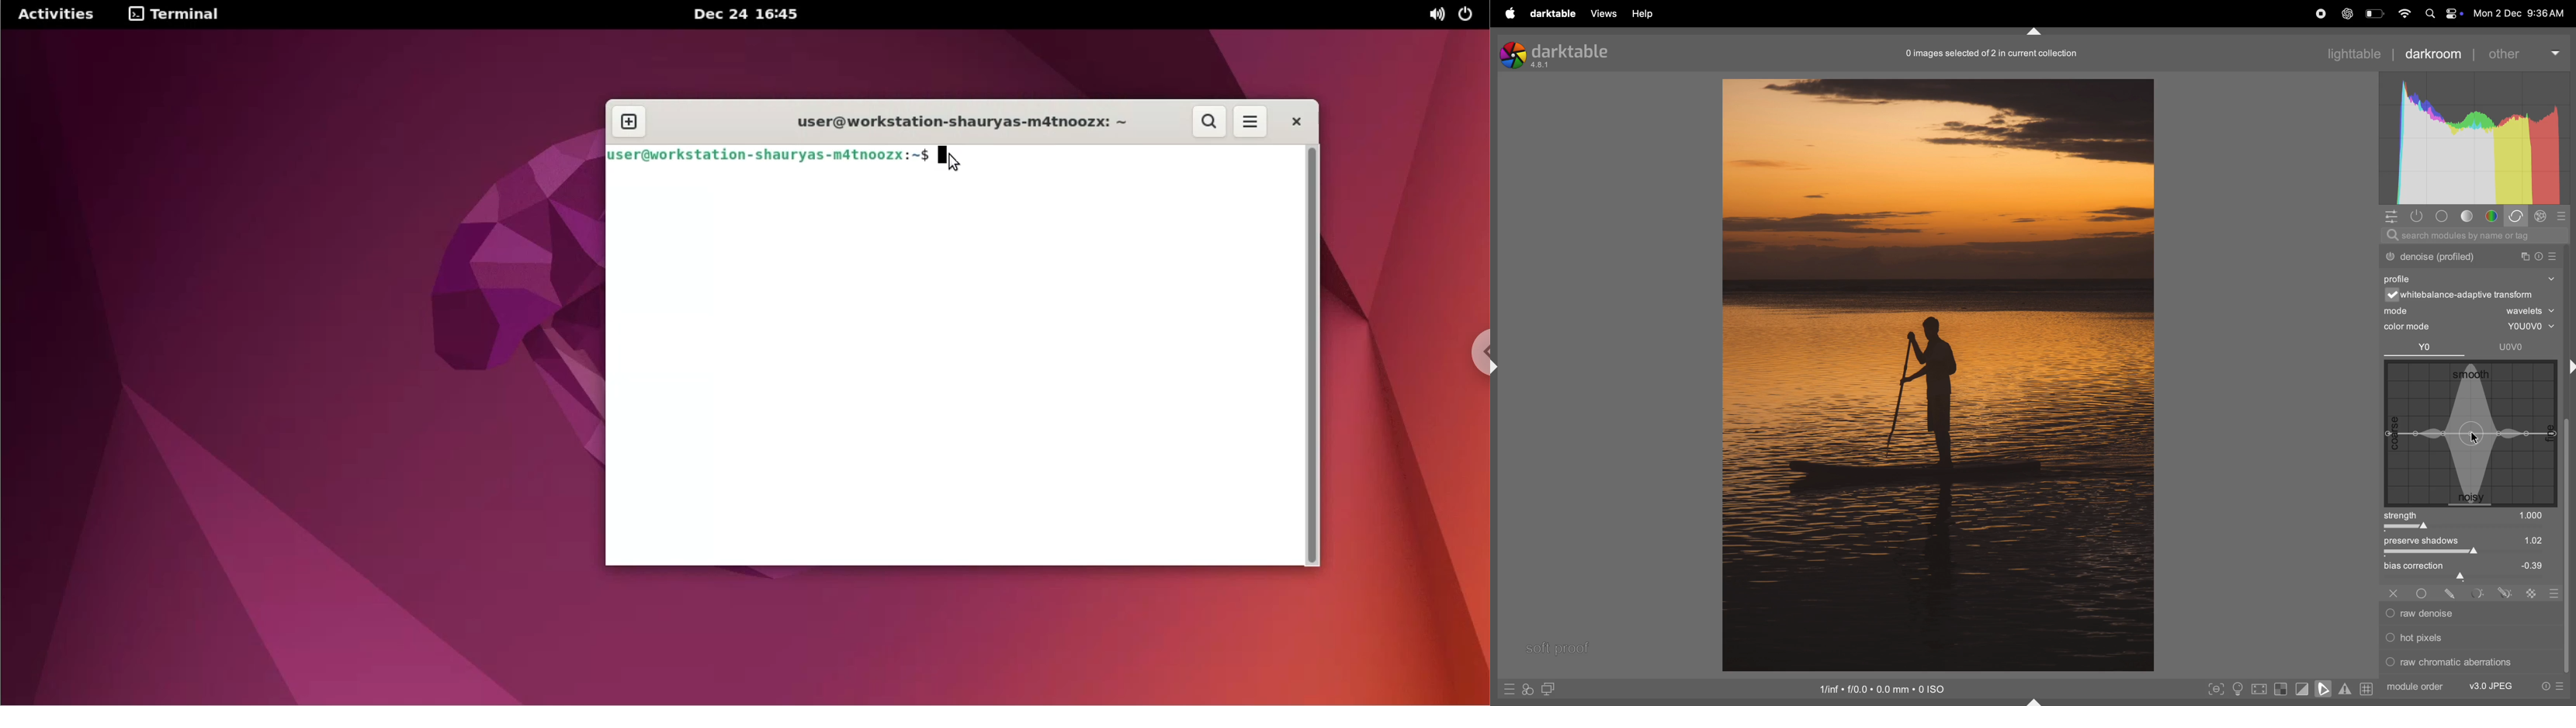 The width and height of the screenshot is (2576, 728). What do you see at coordinates (1552, 14) in the screenshot?
I see `darktable` at bounding box center [1552, 14].